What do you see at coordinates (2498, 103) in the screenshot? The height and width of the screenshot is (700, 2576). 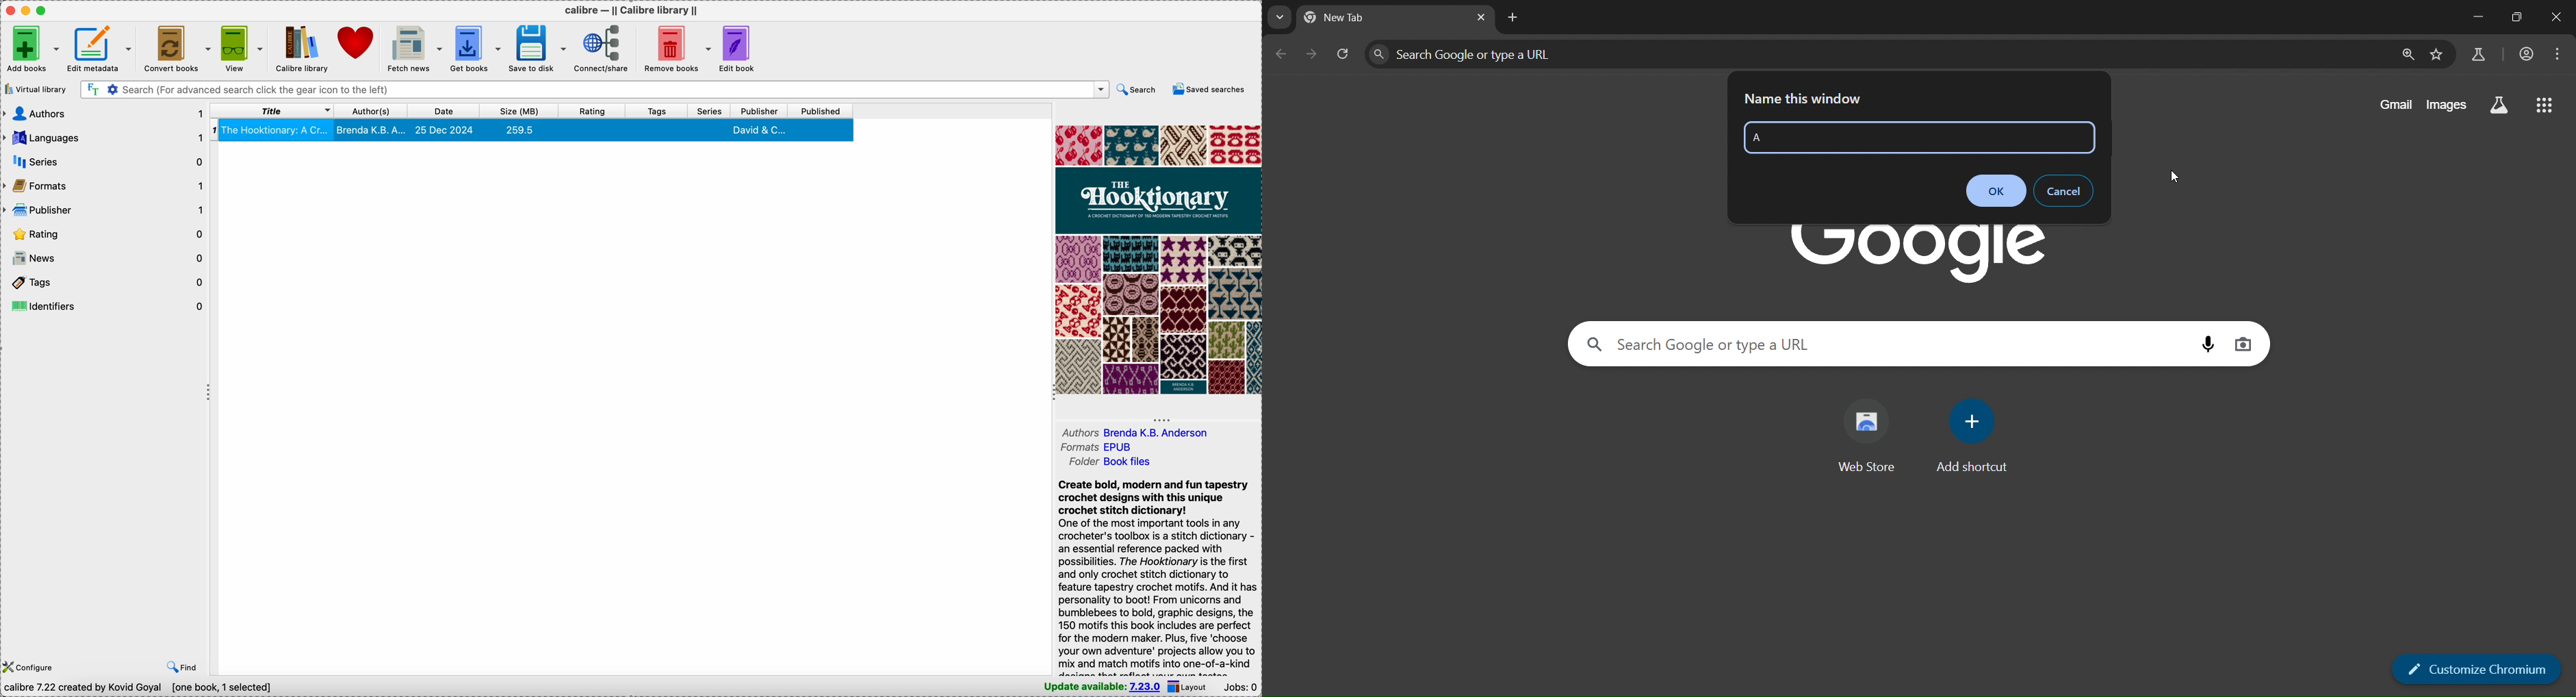 I see `search labs` at bounding box center [2498, 103].